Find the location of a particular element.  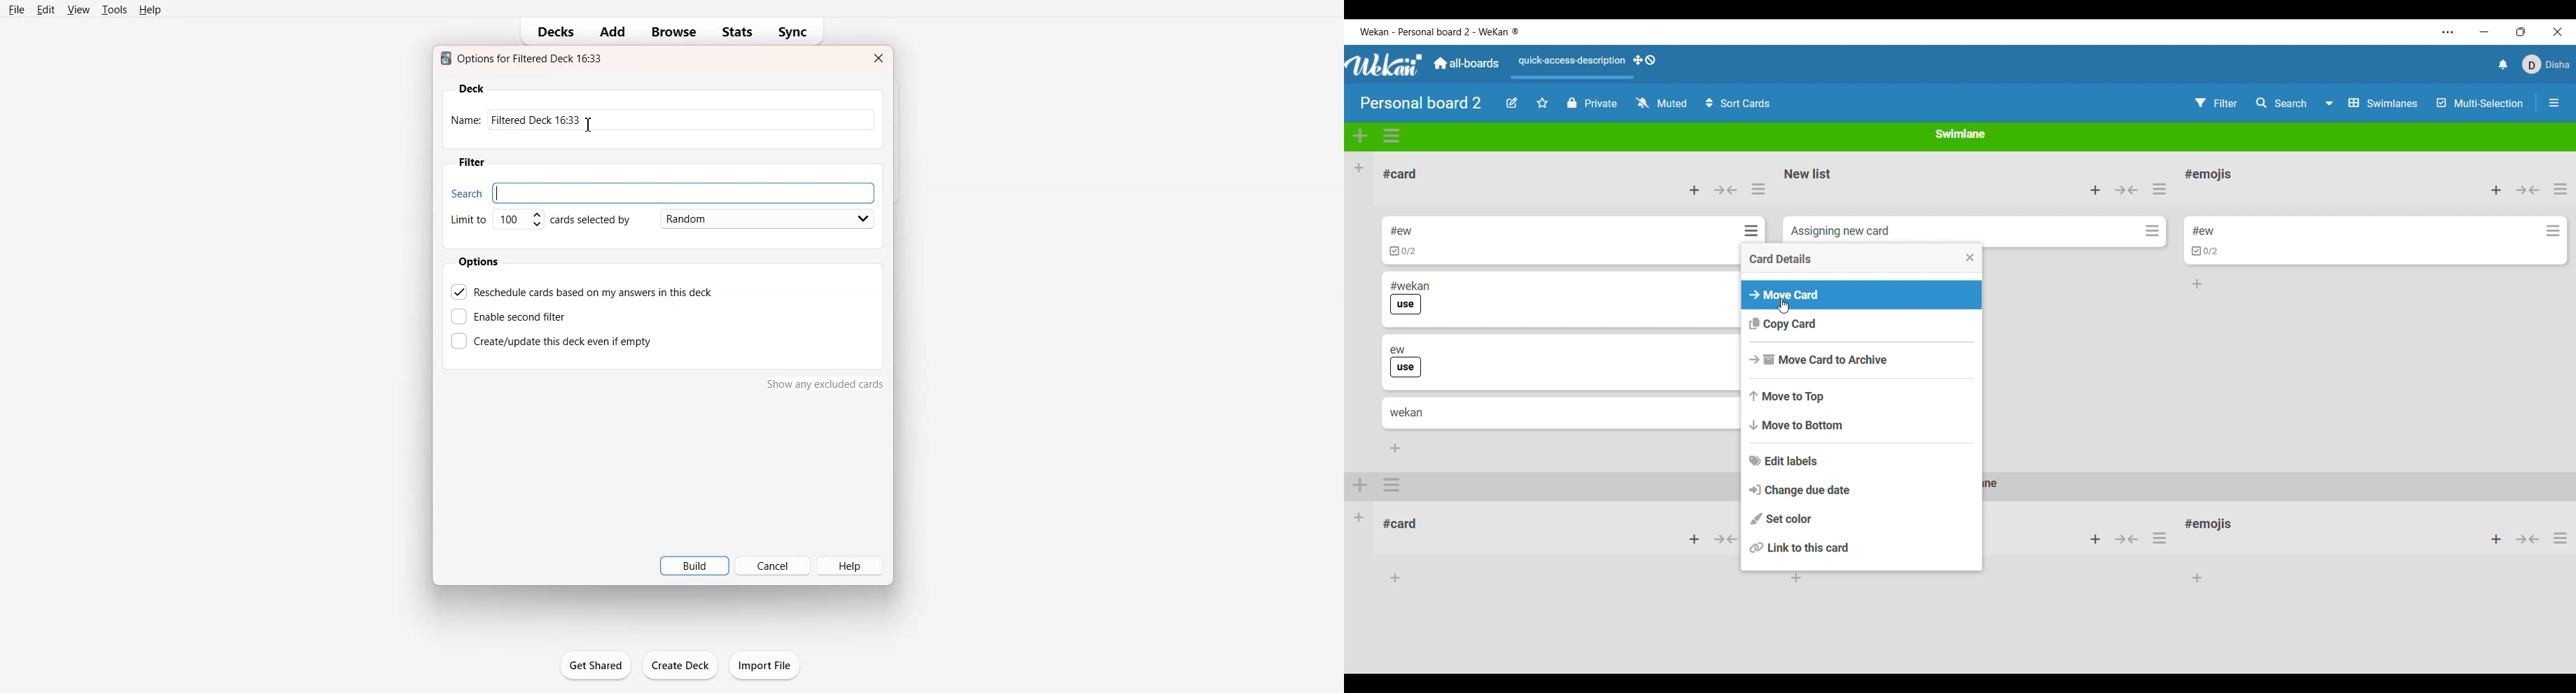

import file is located at coordinates (770, 664).